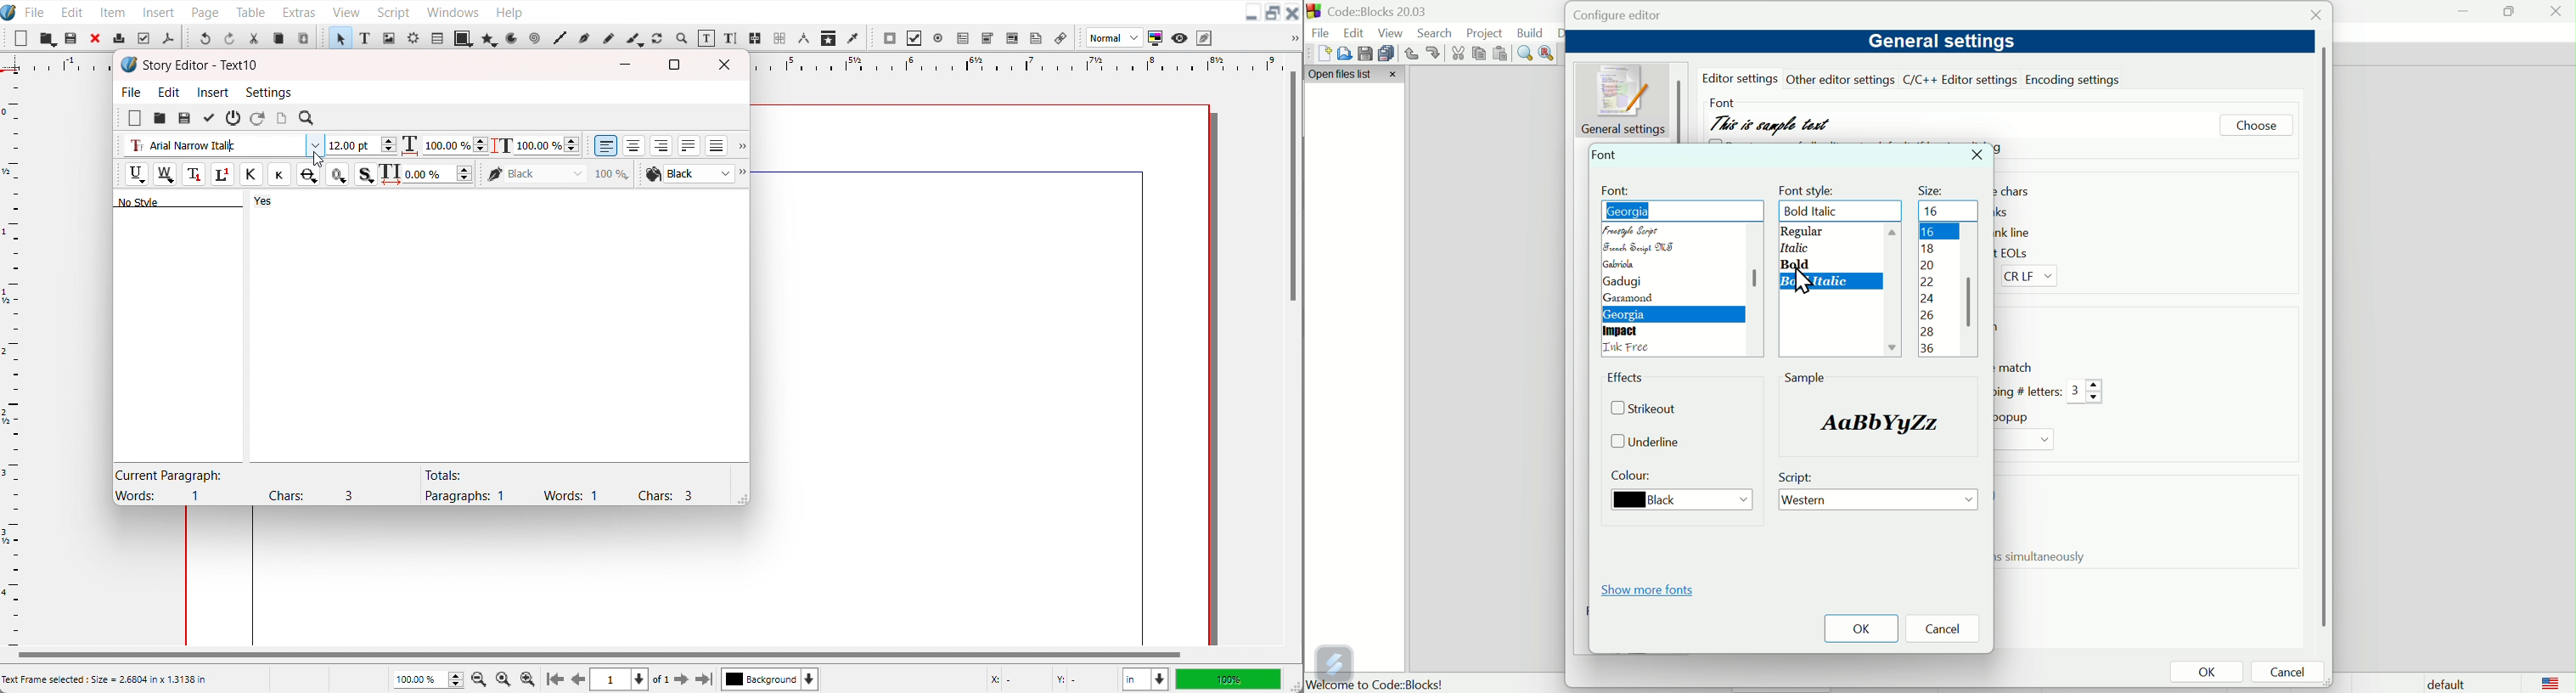  What do you see at coordinates (228, 37) in the screenshot?
I see `Redo` at bounding box center [228, 37].